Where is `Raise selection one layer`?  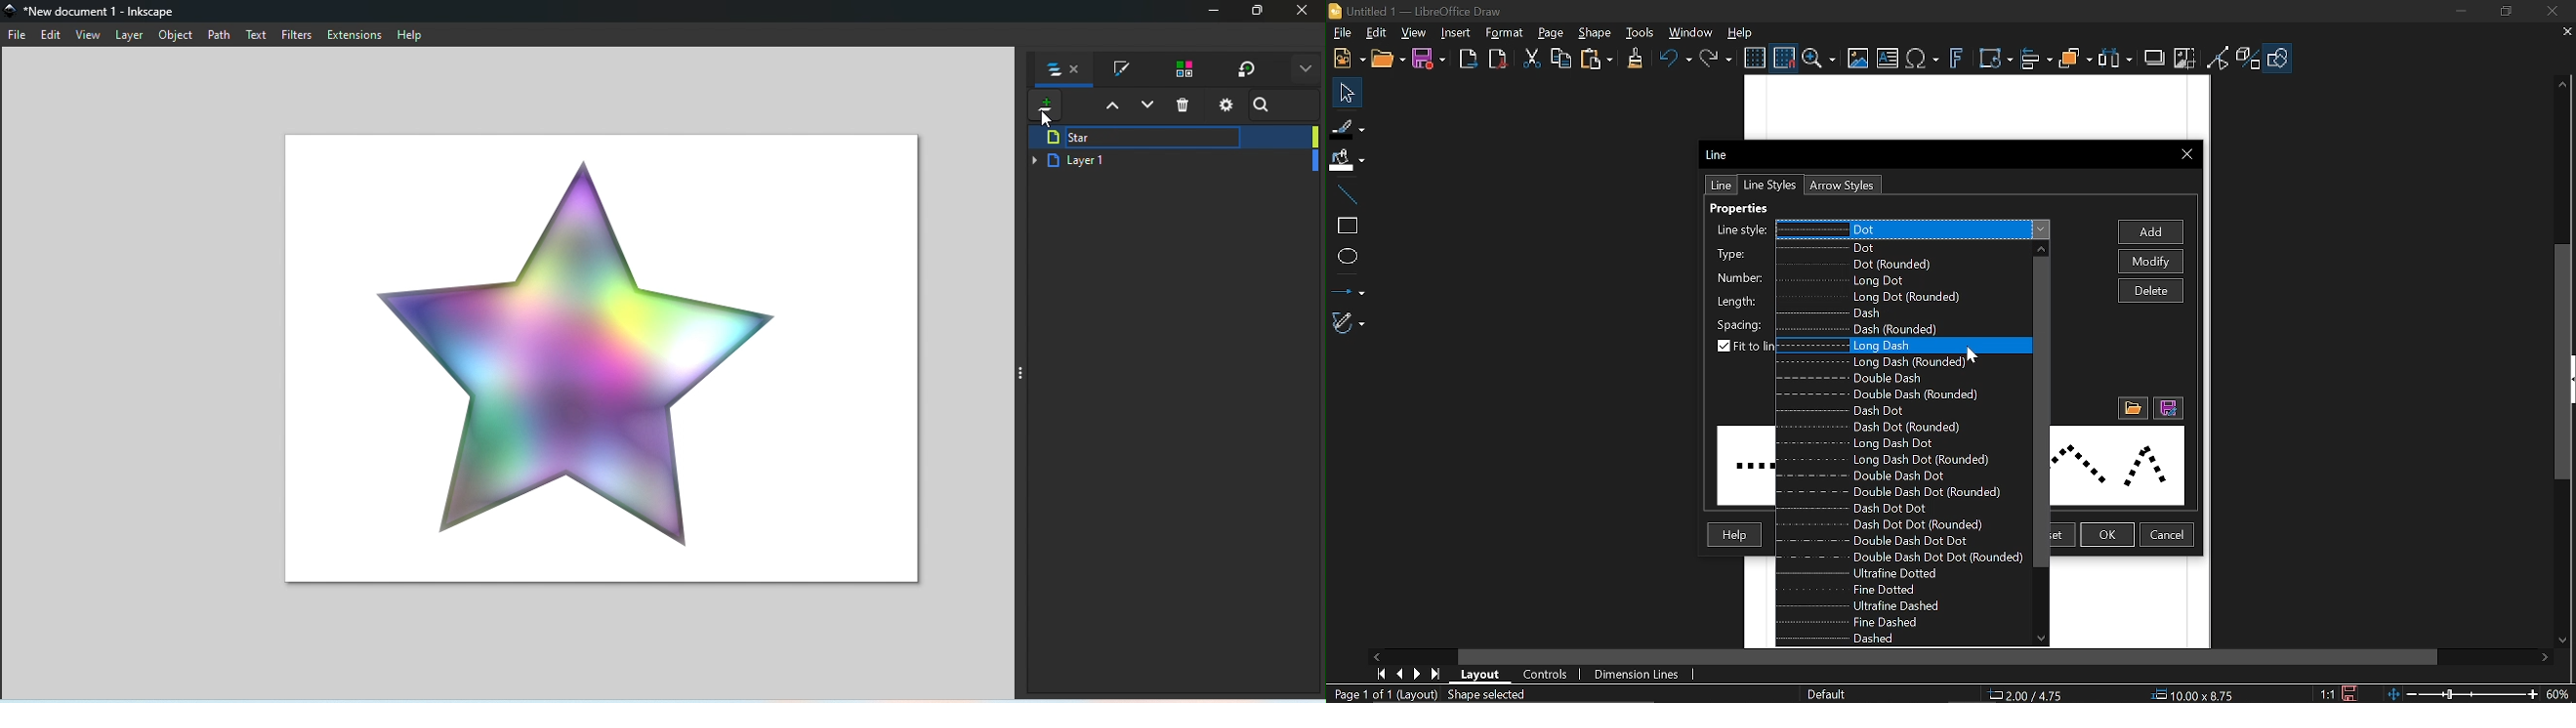
Raise selection one layer is located at coordinates (1107, 109).